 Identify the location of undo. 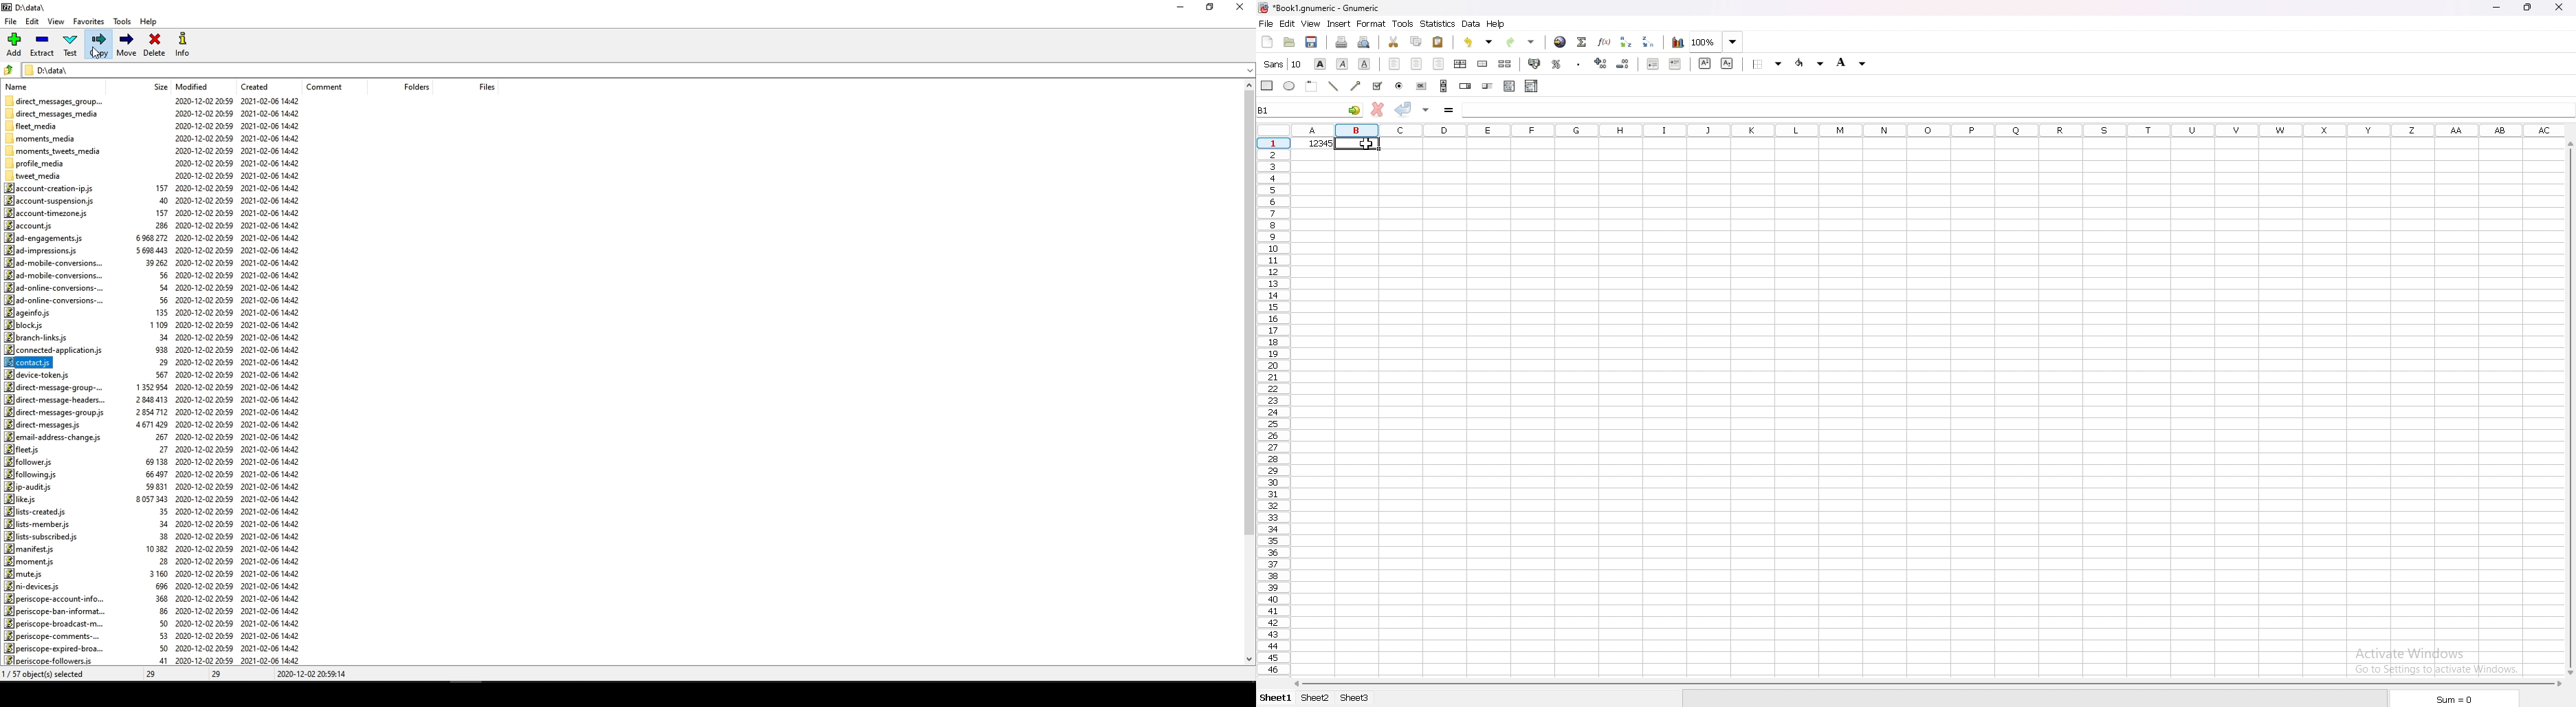
(1478, 41).